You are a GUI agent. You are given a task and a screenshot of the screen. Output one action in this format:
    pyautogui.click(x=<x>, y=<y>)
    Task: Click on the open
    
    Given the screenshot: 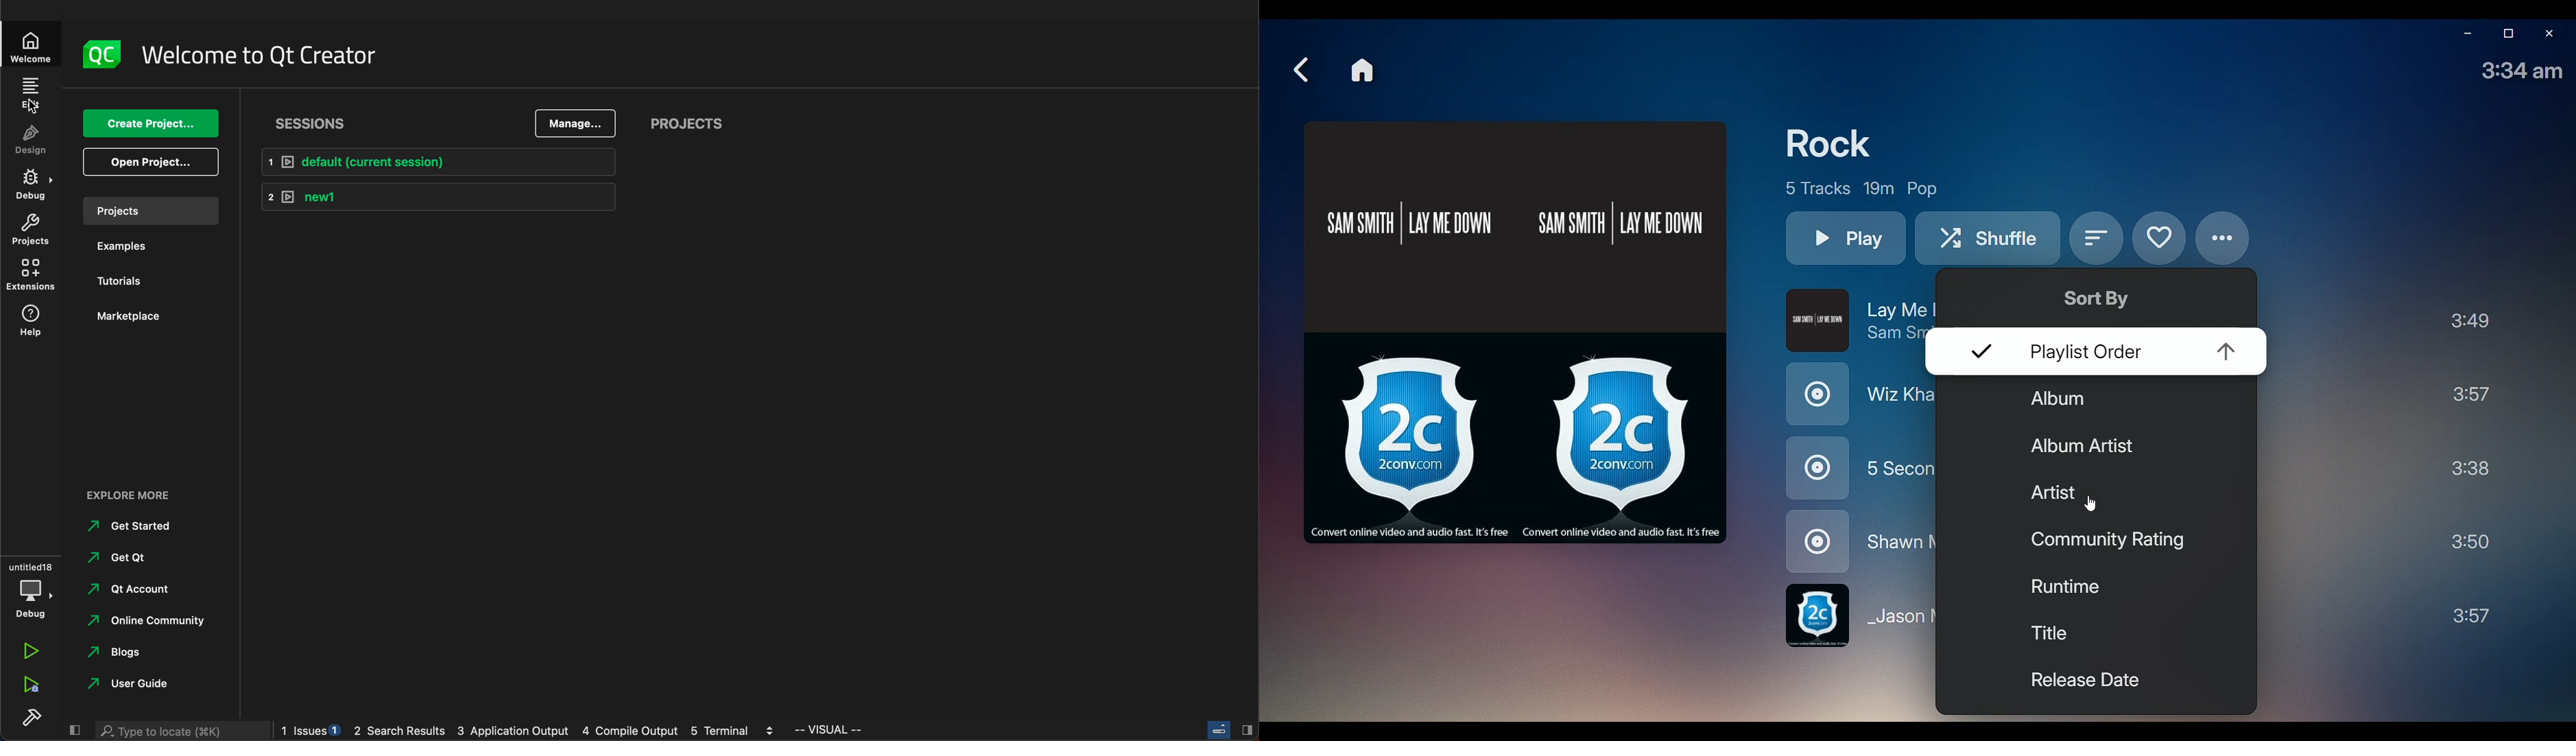 What is the action you would take?
    pyautogui.click(x=148, y=162)
    